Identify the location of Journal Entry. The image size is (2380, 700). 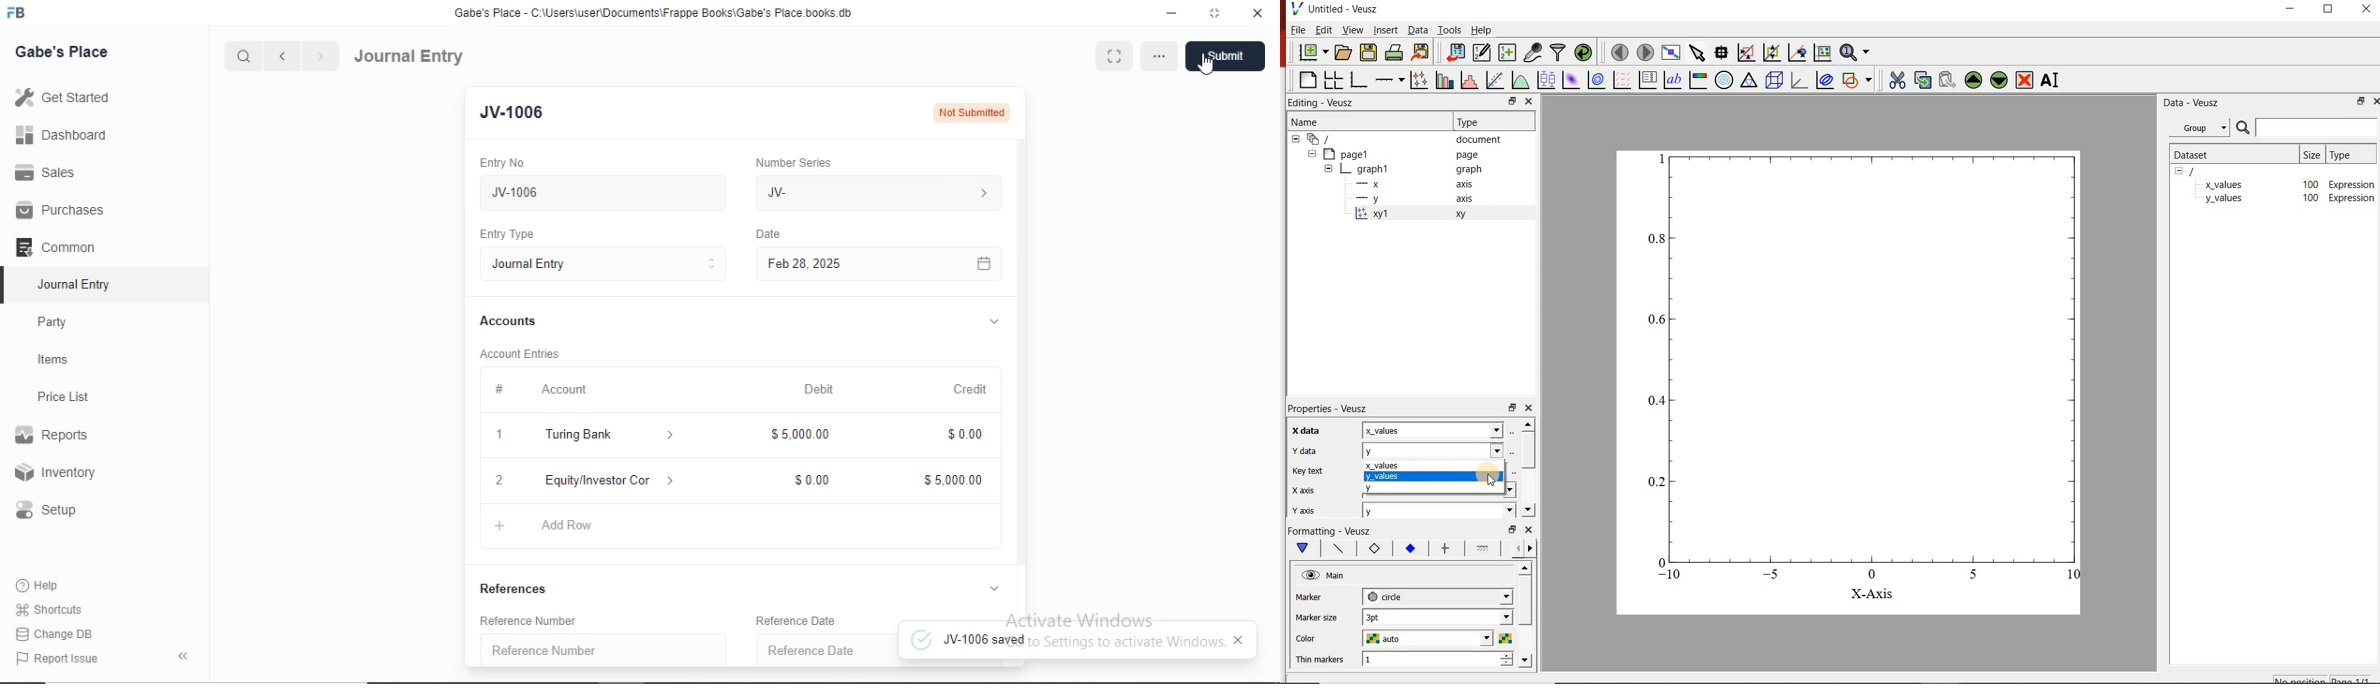
(410, 56).